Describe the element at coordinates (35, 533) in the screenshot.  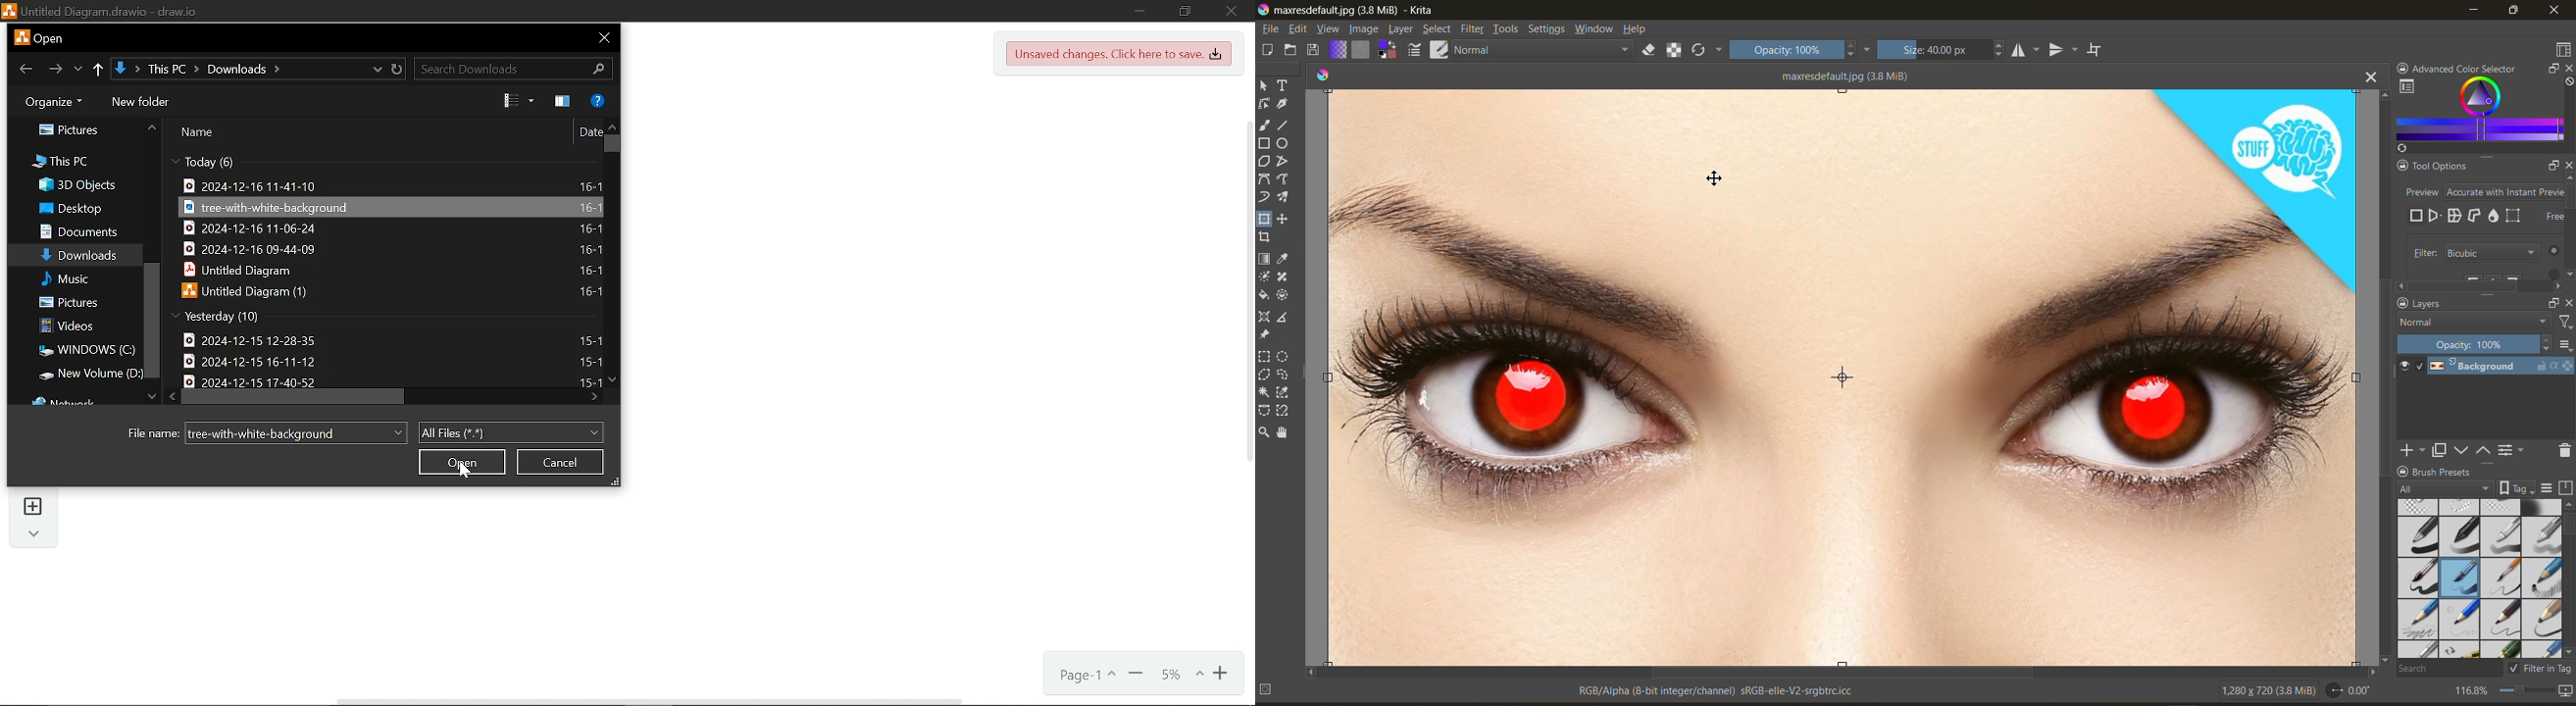
I see `collapse` at that location.